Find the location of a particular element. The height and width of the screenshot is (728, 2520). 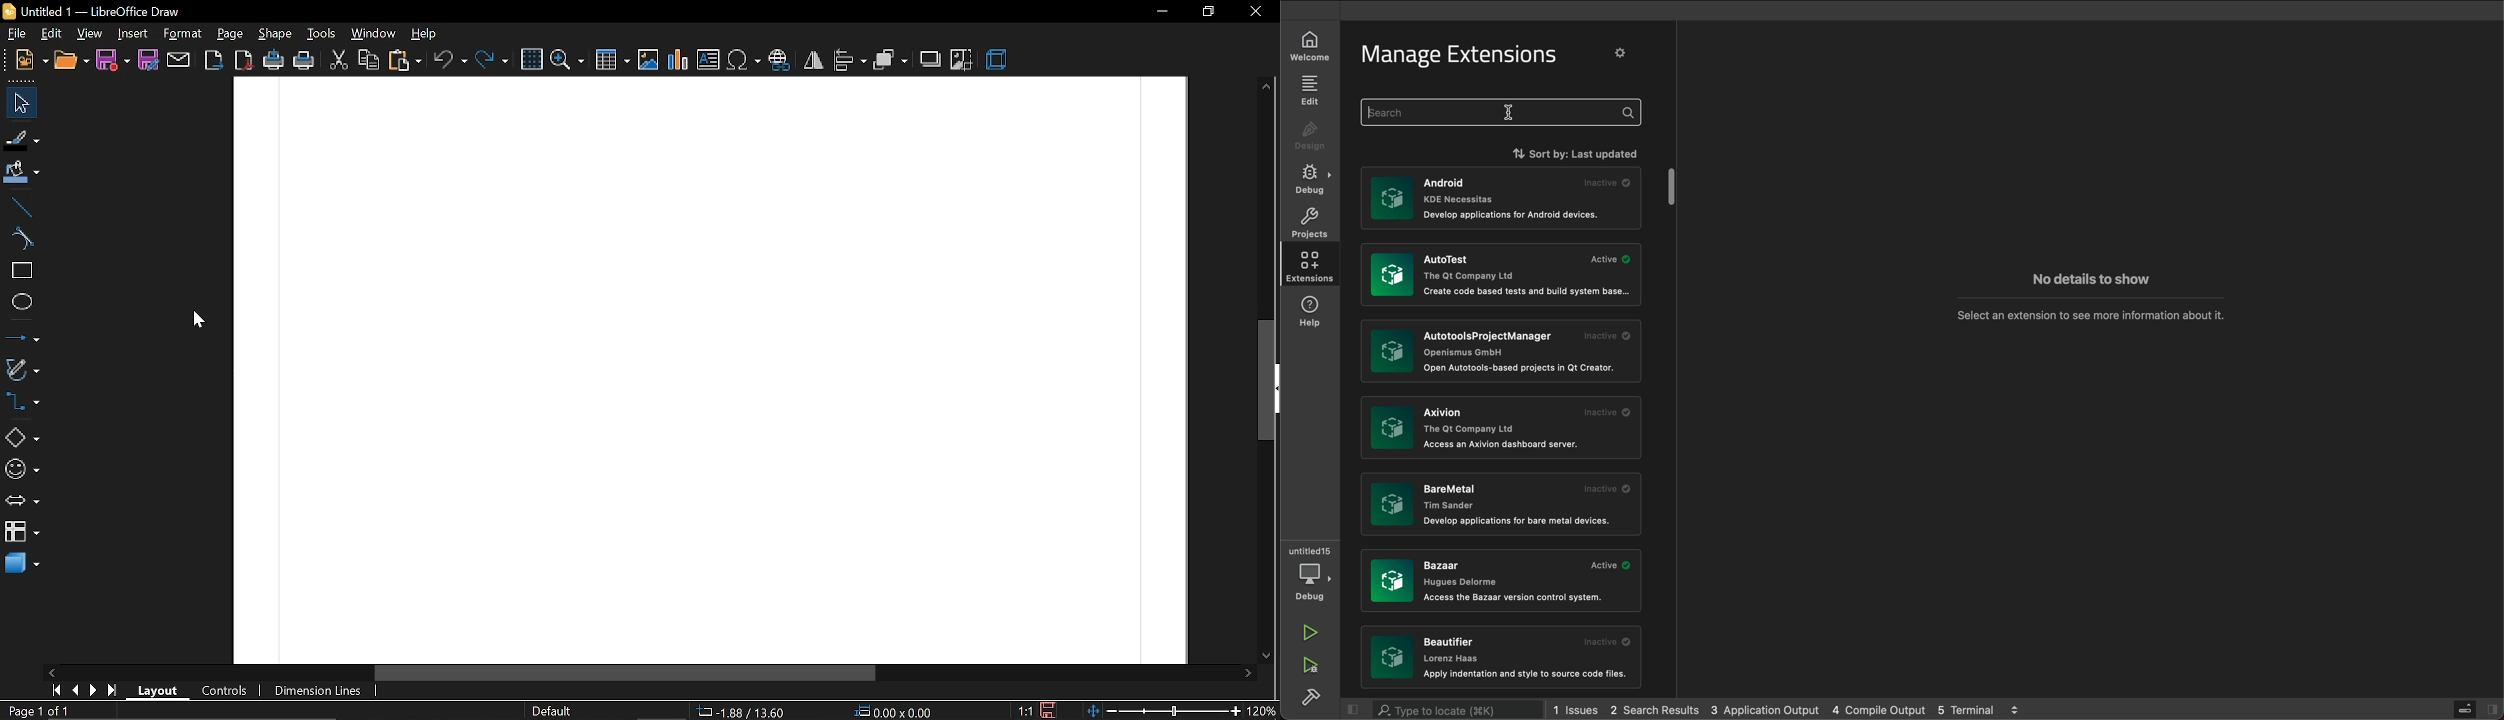

curve is located at coordinates (17, 239).